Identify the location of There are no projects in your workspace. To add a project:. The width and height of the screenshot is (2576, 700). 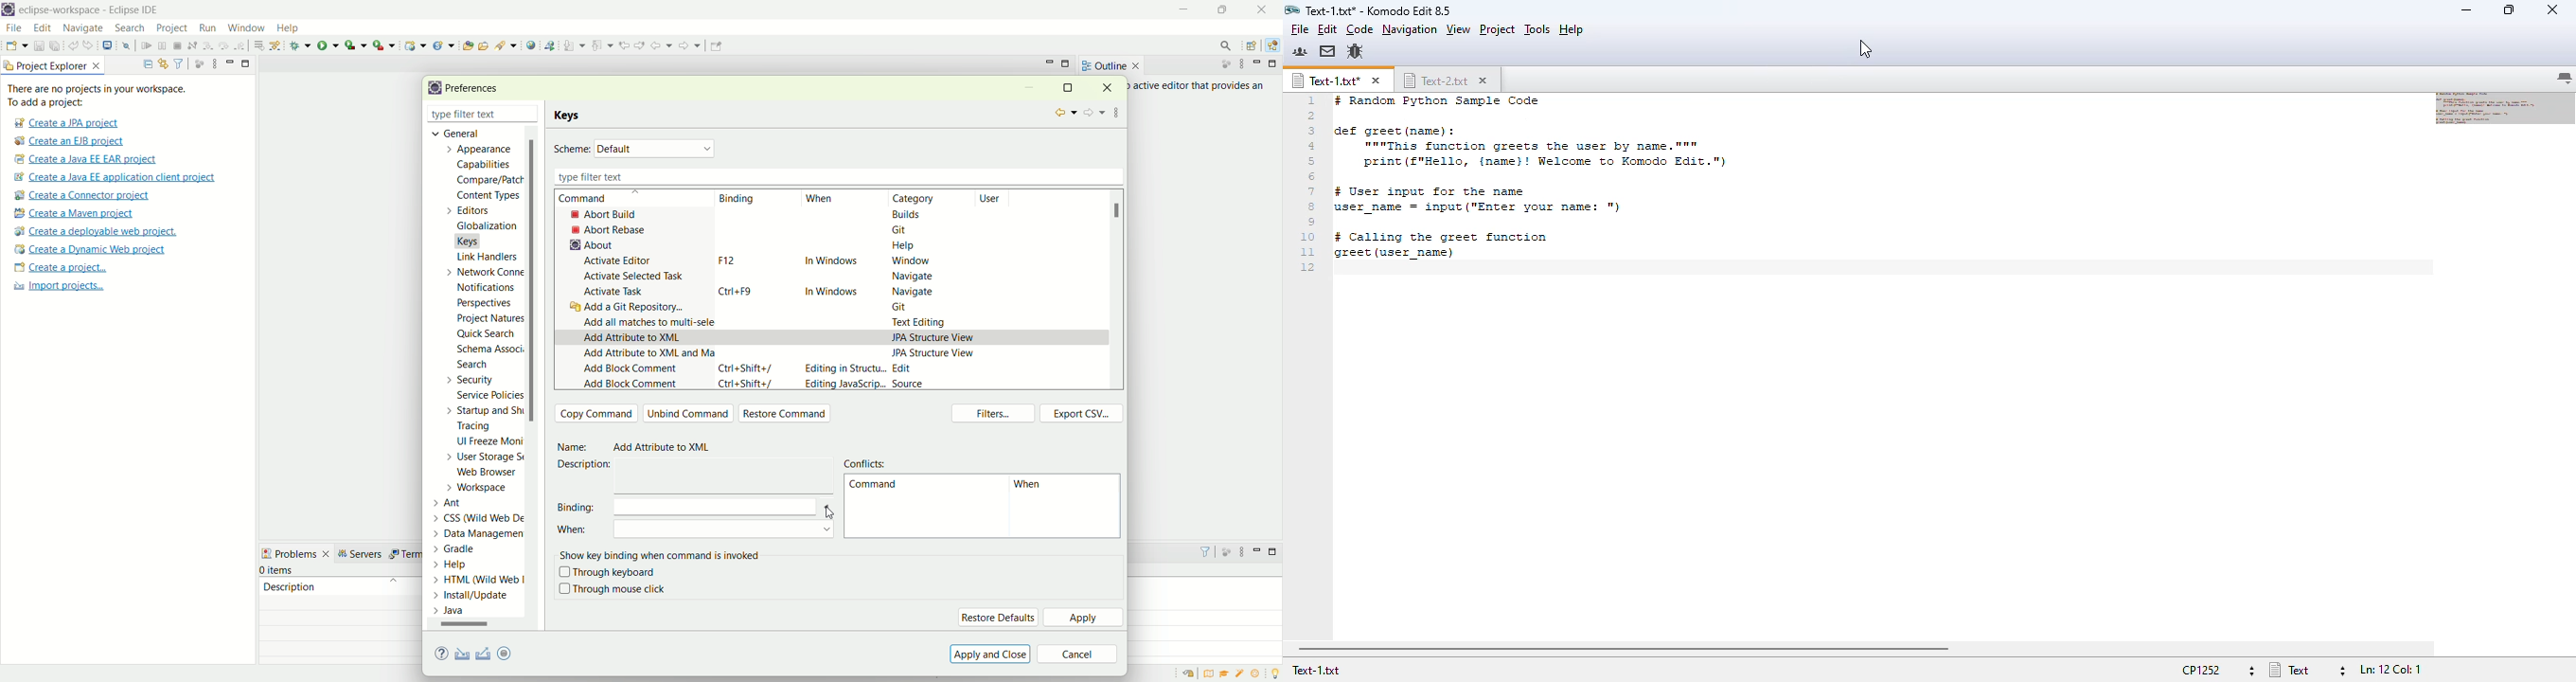
(100, 96).